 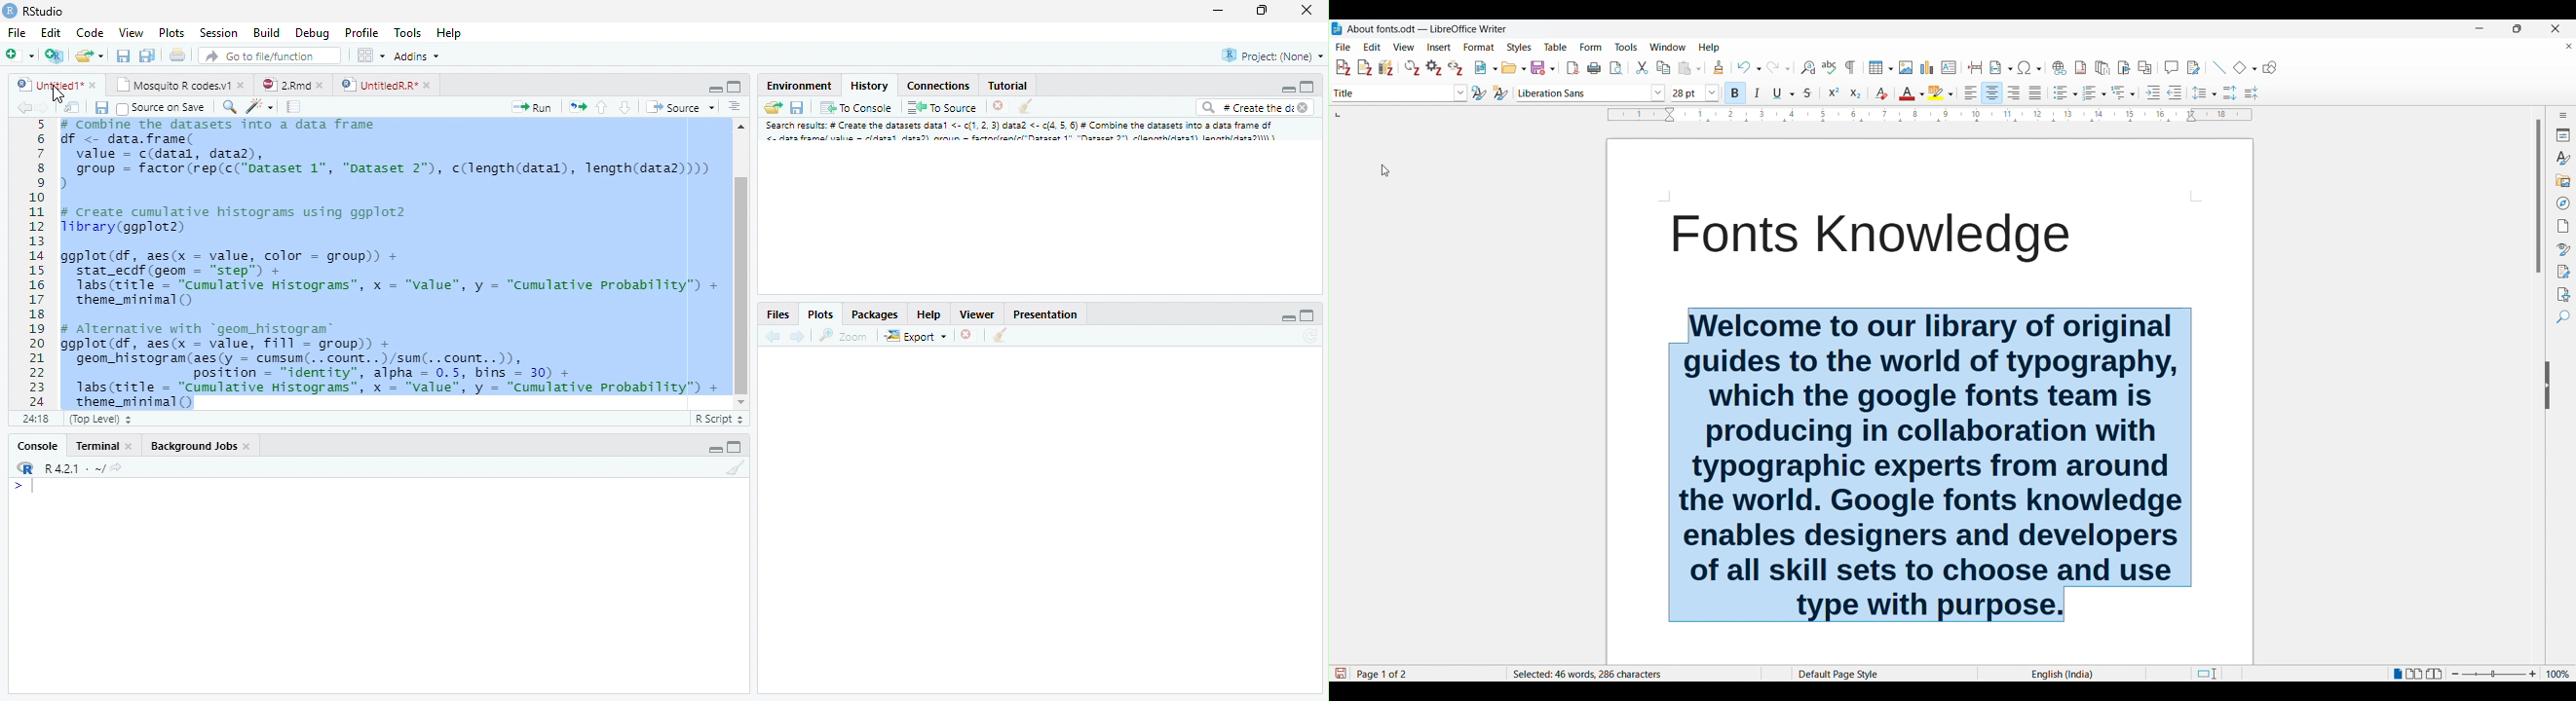 I want to click on Numbers, so click(x=39, y=262).